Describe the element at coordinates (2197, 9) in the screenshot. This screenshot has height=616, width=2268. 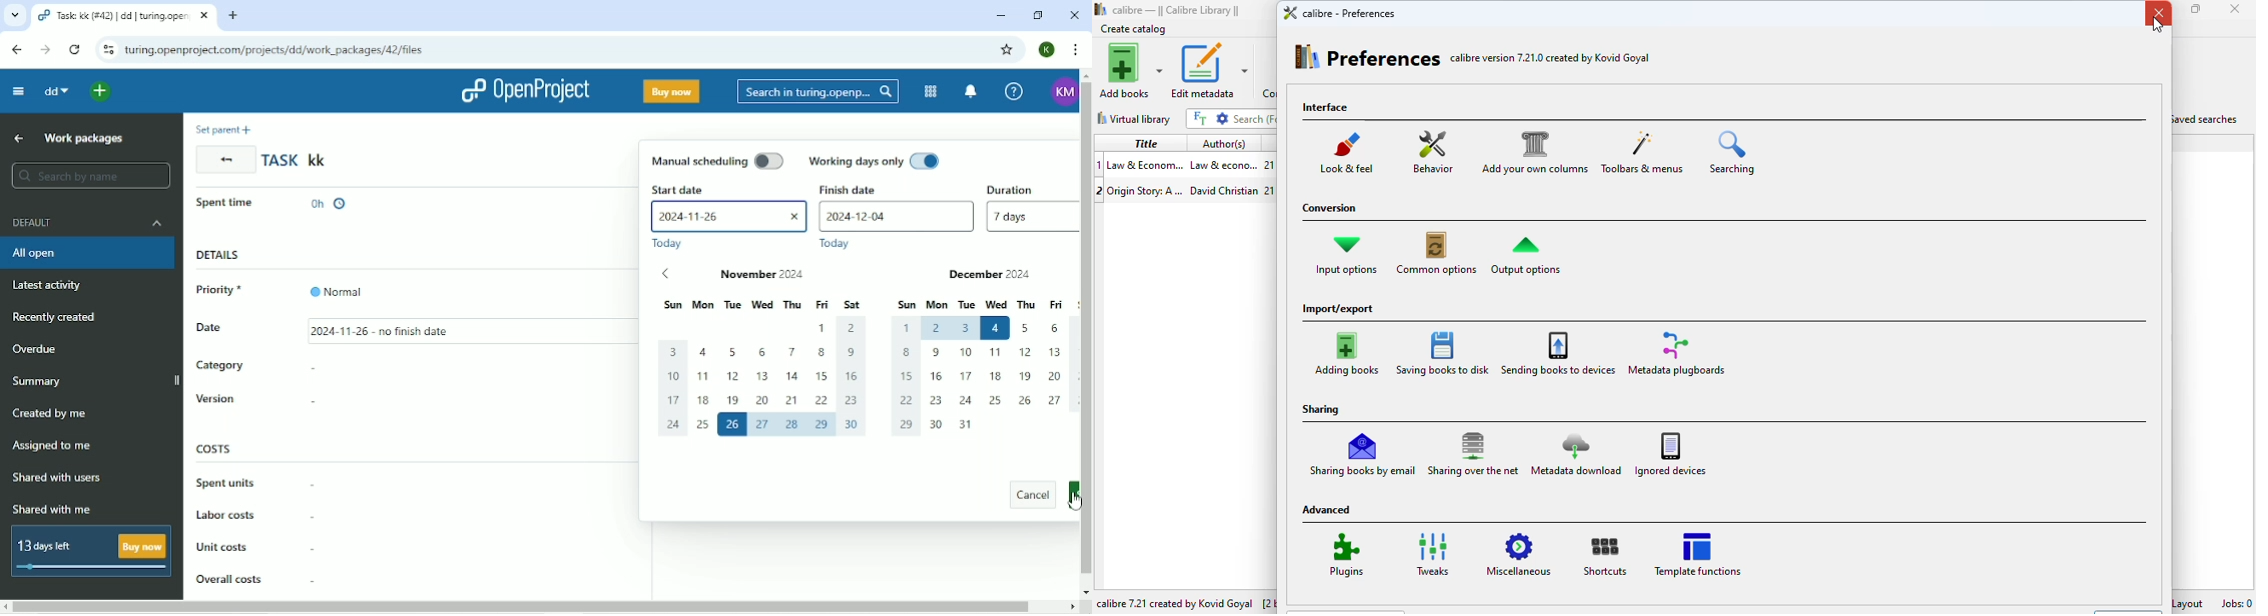
I see `maximize` at that location.